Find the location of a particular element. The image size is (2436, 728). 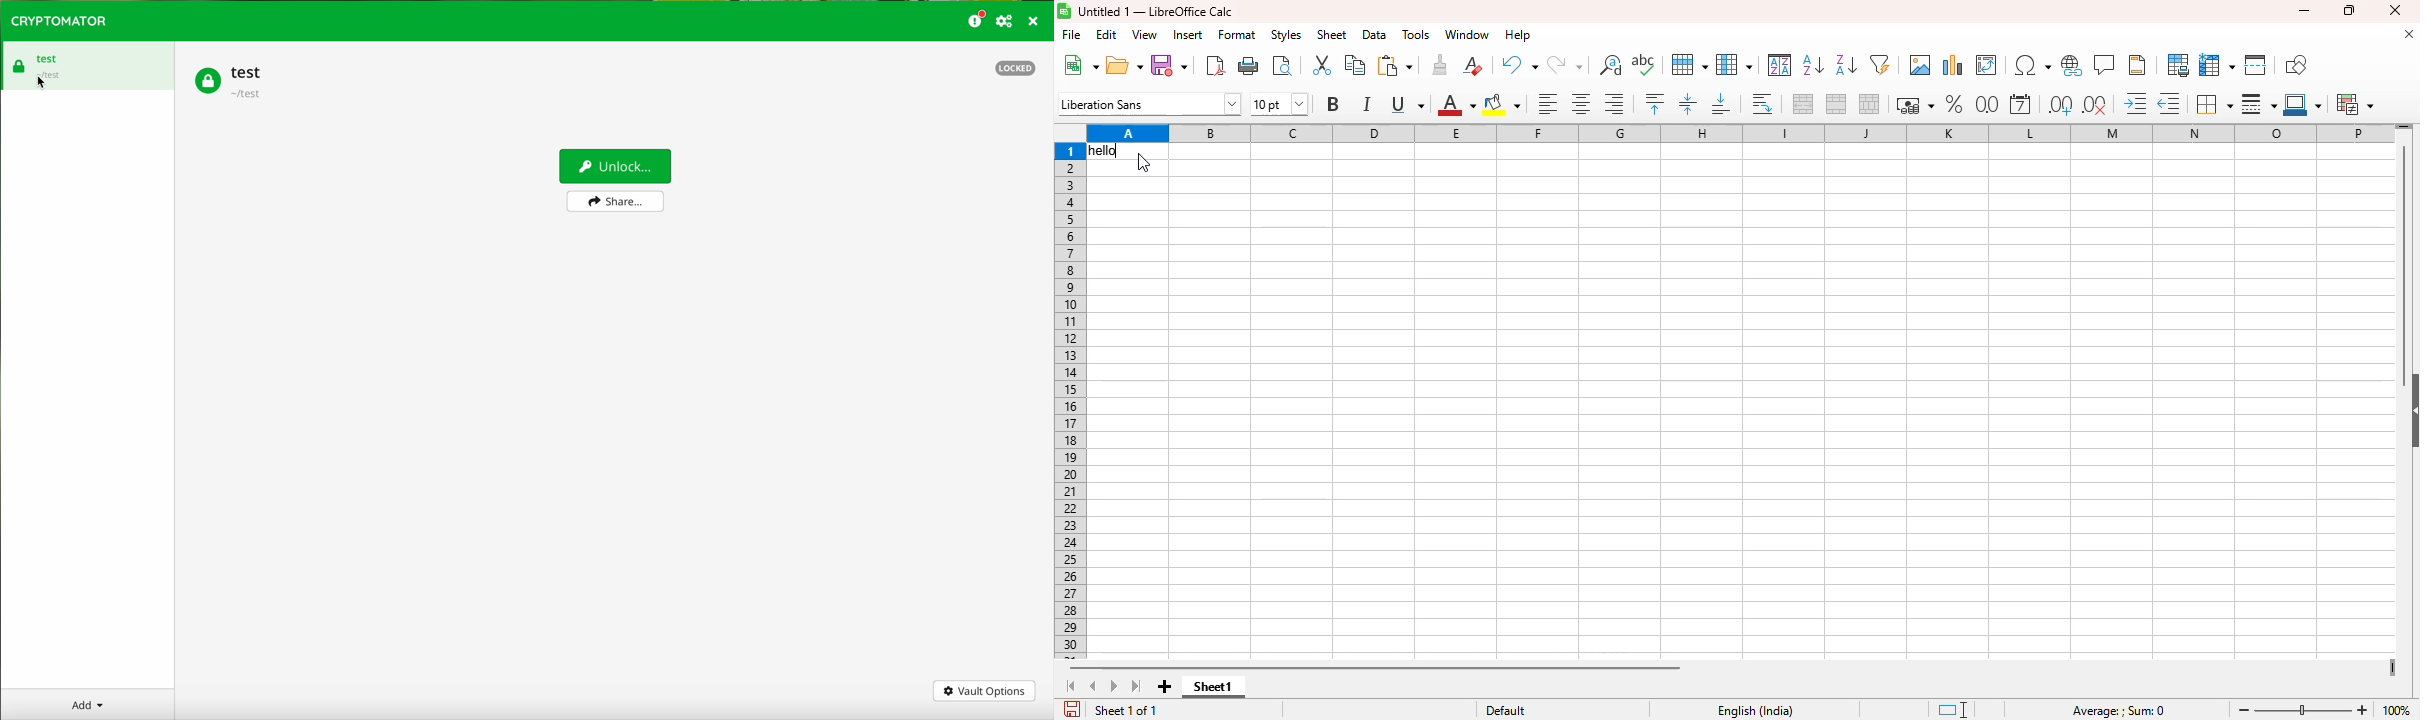

add decimal is located at coordinates (2061, 105).